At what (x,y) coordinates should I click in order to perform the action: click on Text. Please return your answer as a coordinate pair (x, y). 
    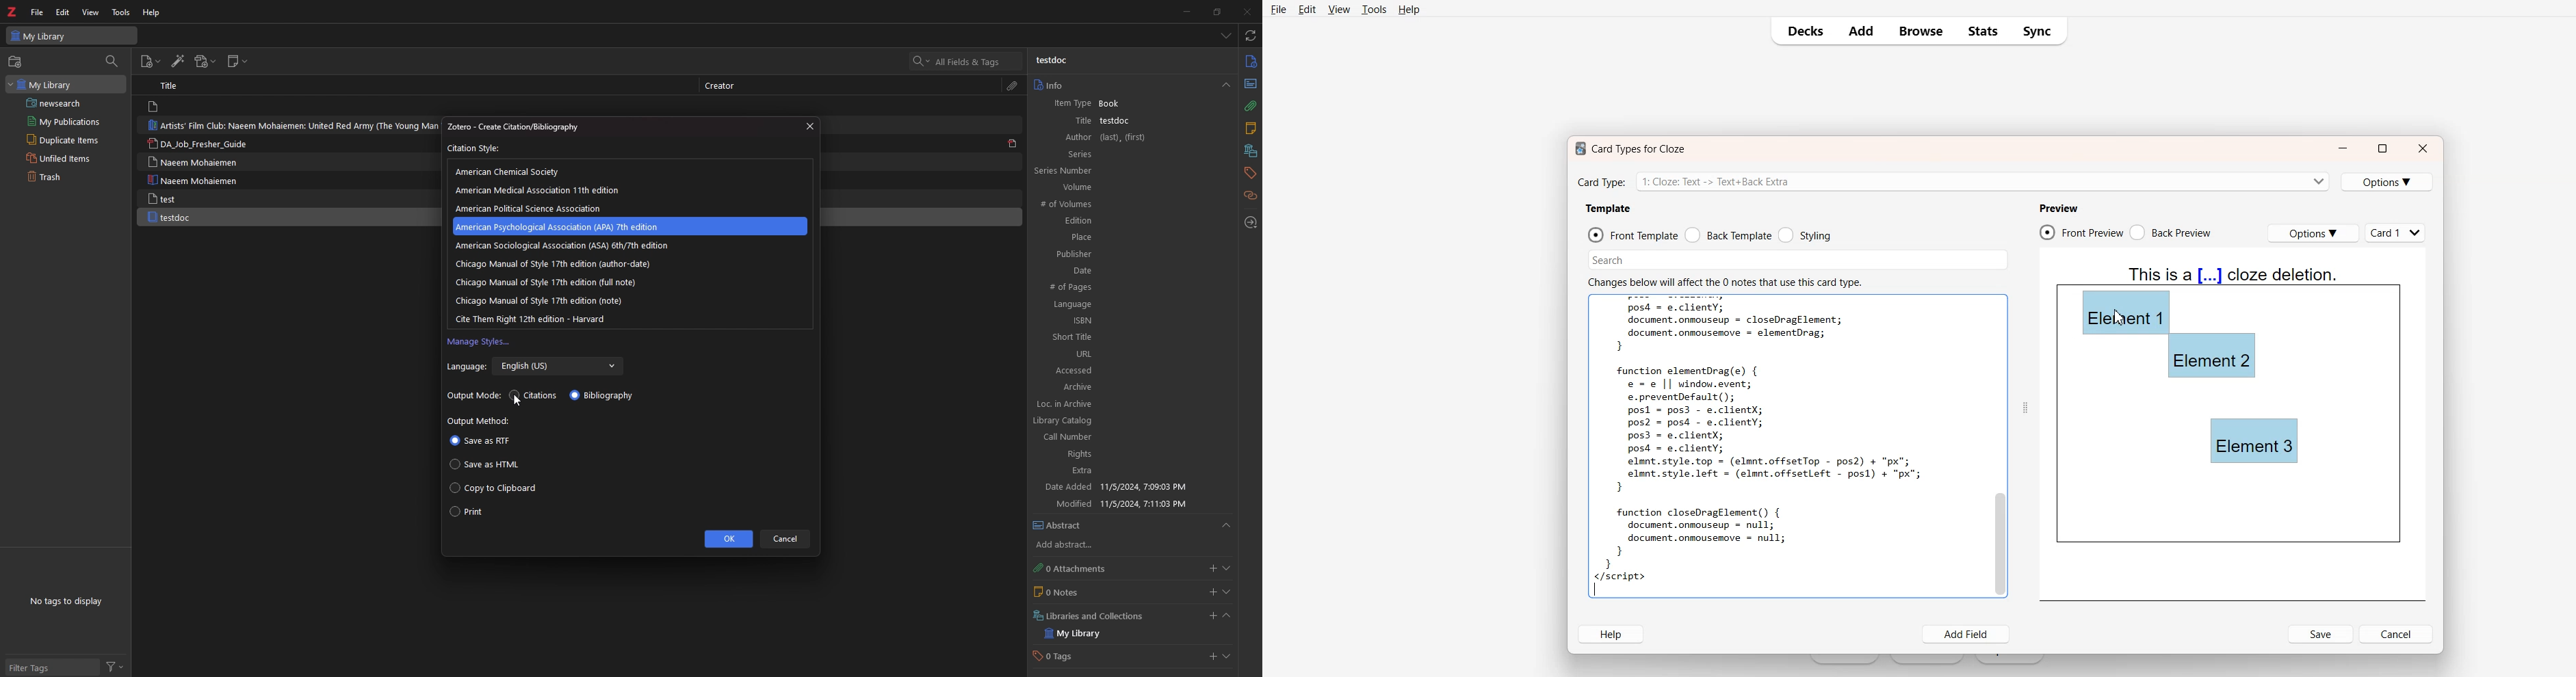
    Looking at the image, I should click on (1764, 445).